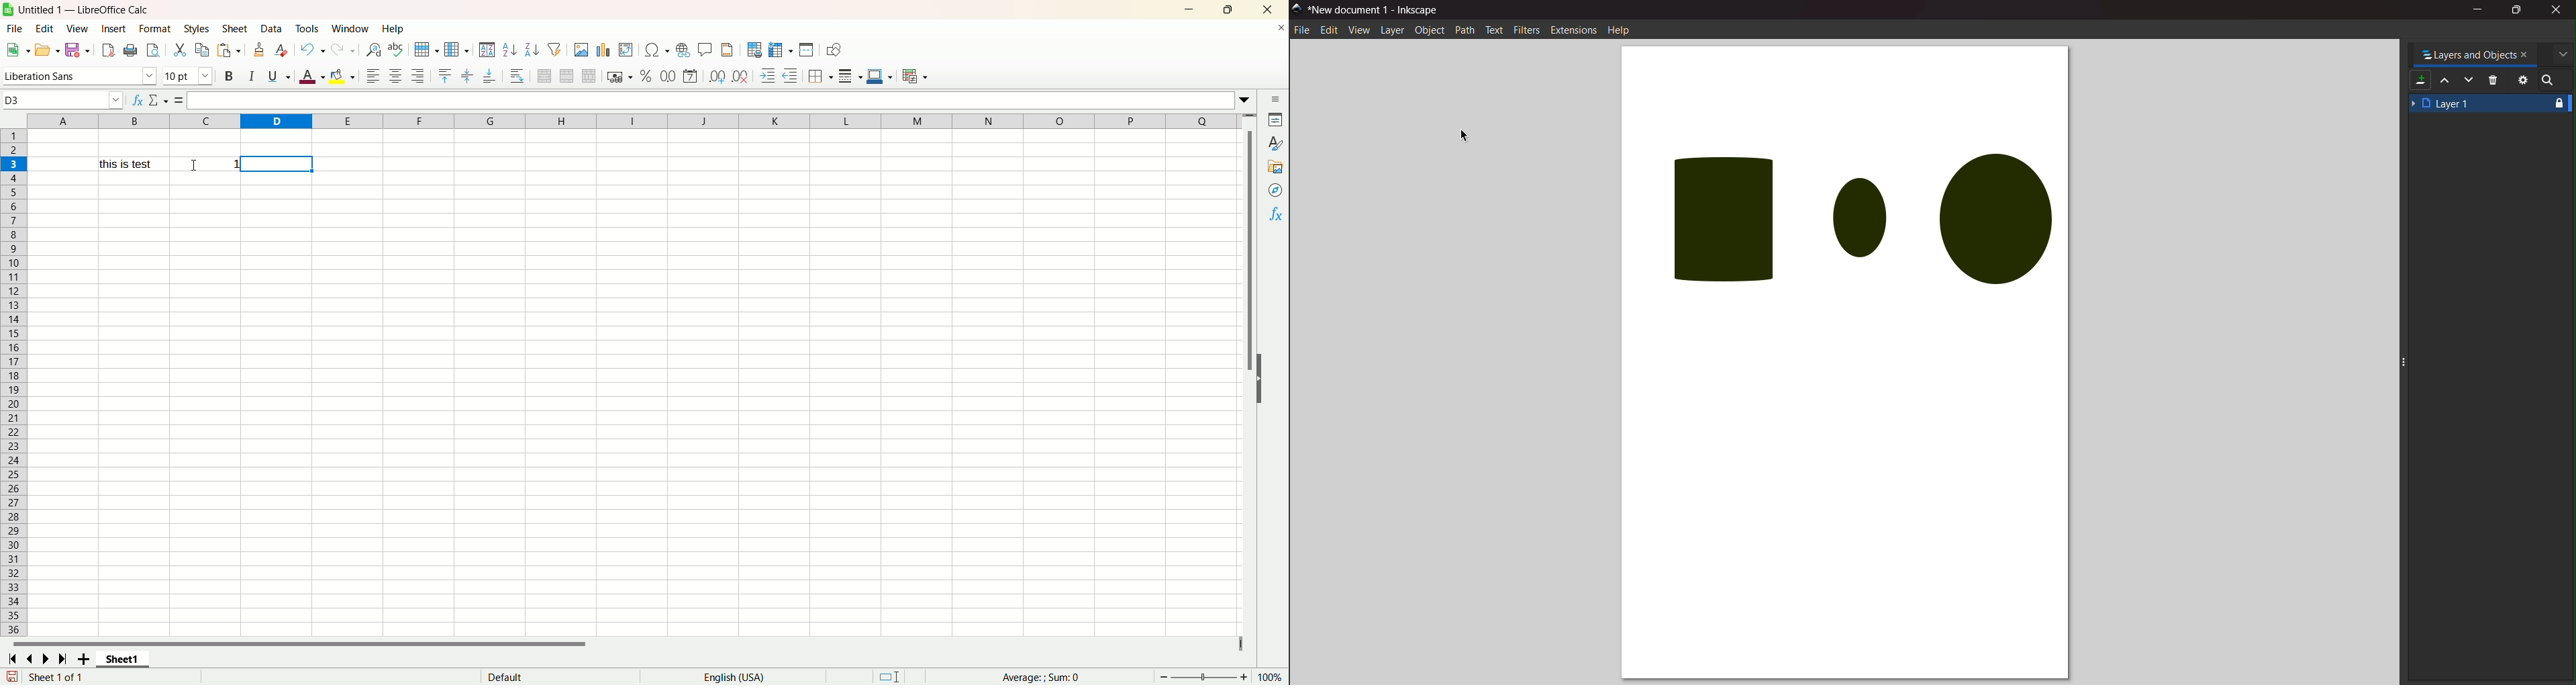  I want to click on italic, so click(253, 75).